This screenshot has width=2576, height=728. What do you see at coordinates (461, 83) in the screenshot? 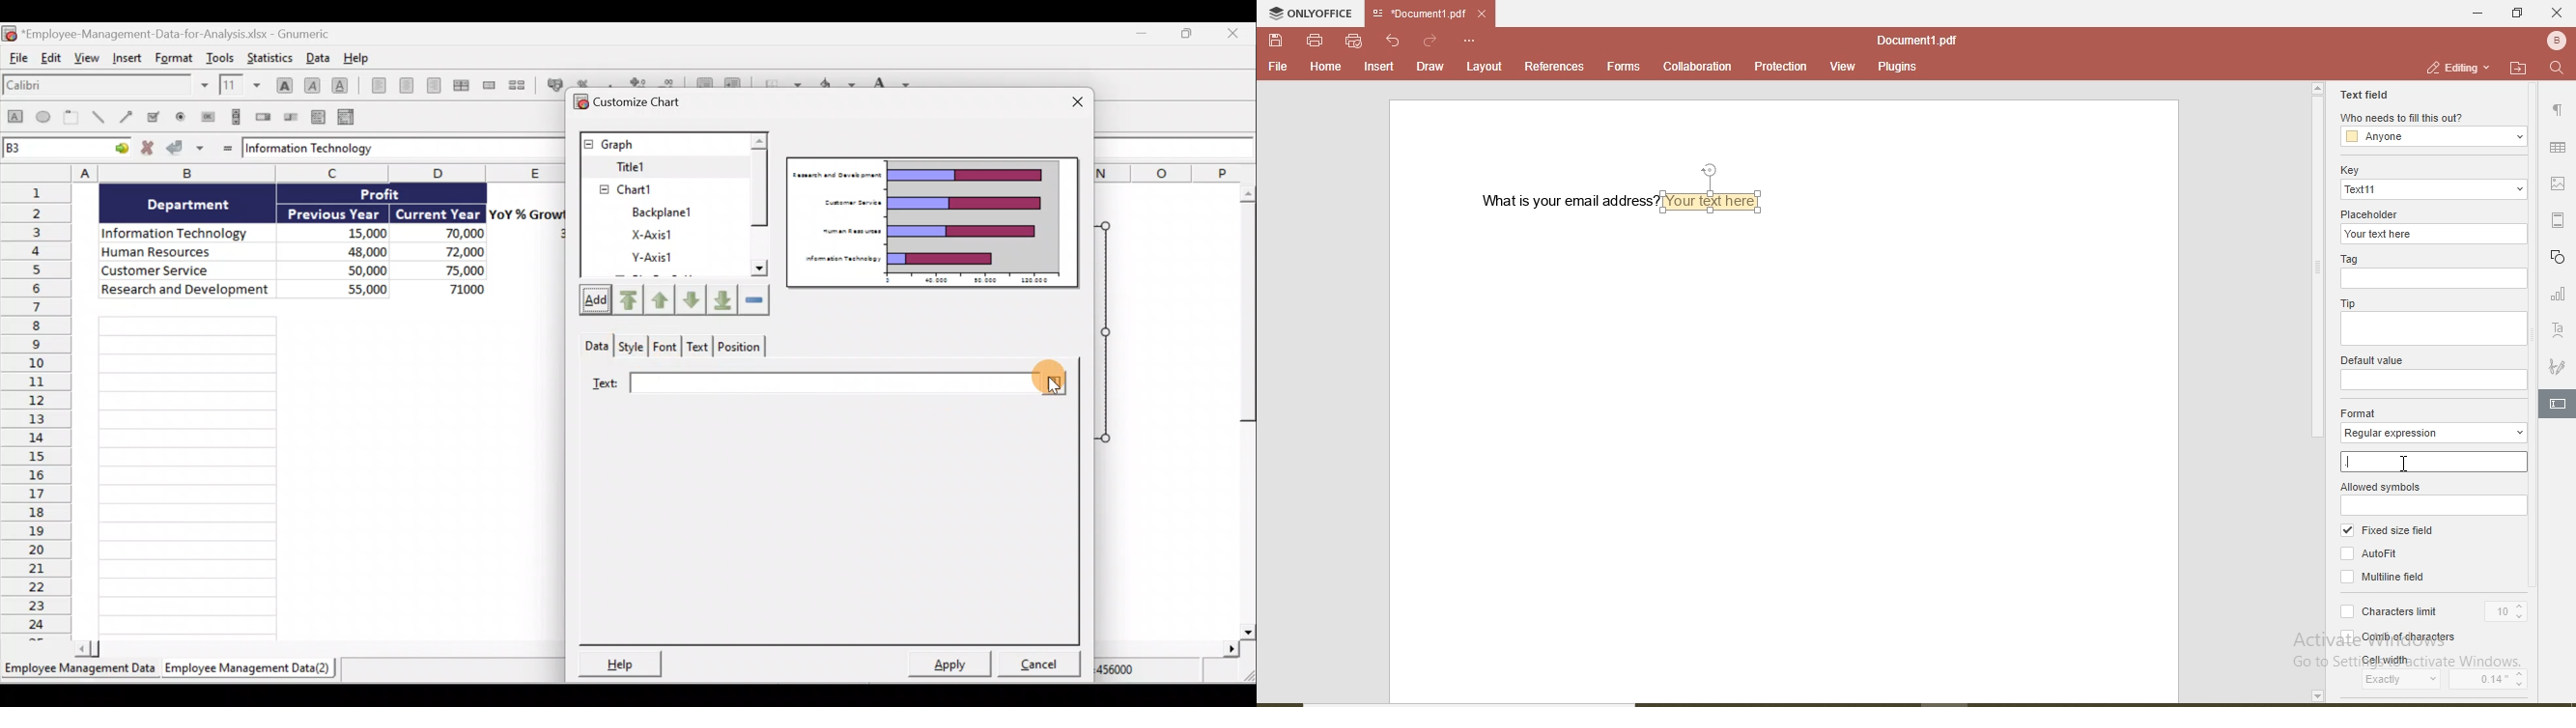
I see `Centre horizontally across the selection` at bounding box center [461, 83].